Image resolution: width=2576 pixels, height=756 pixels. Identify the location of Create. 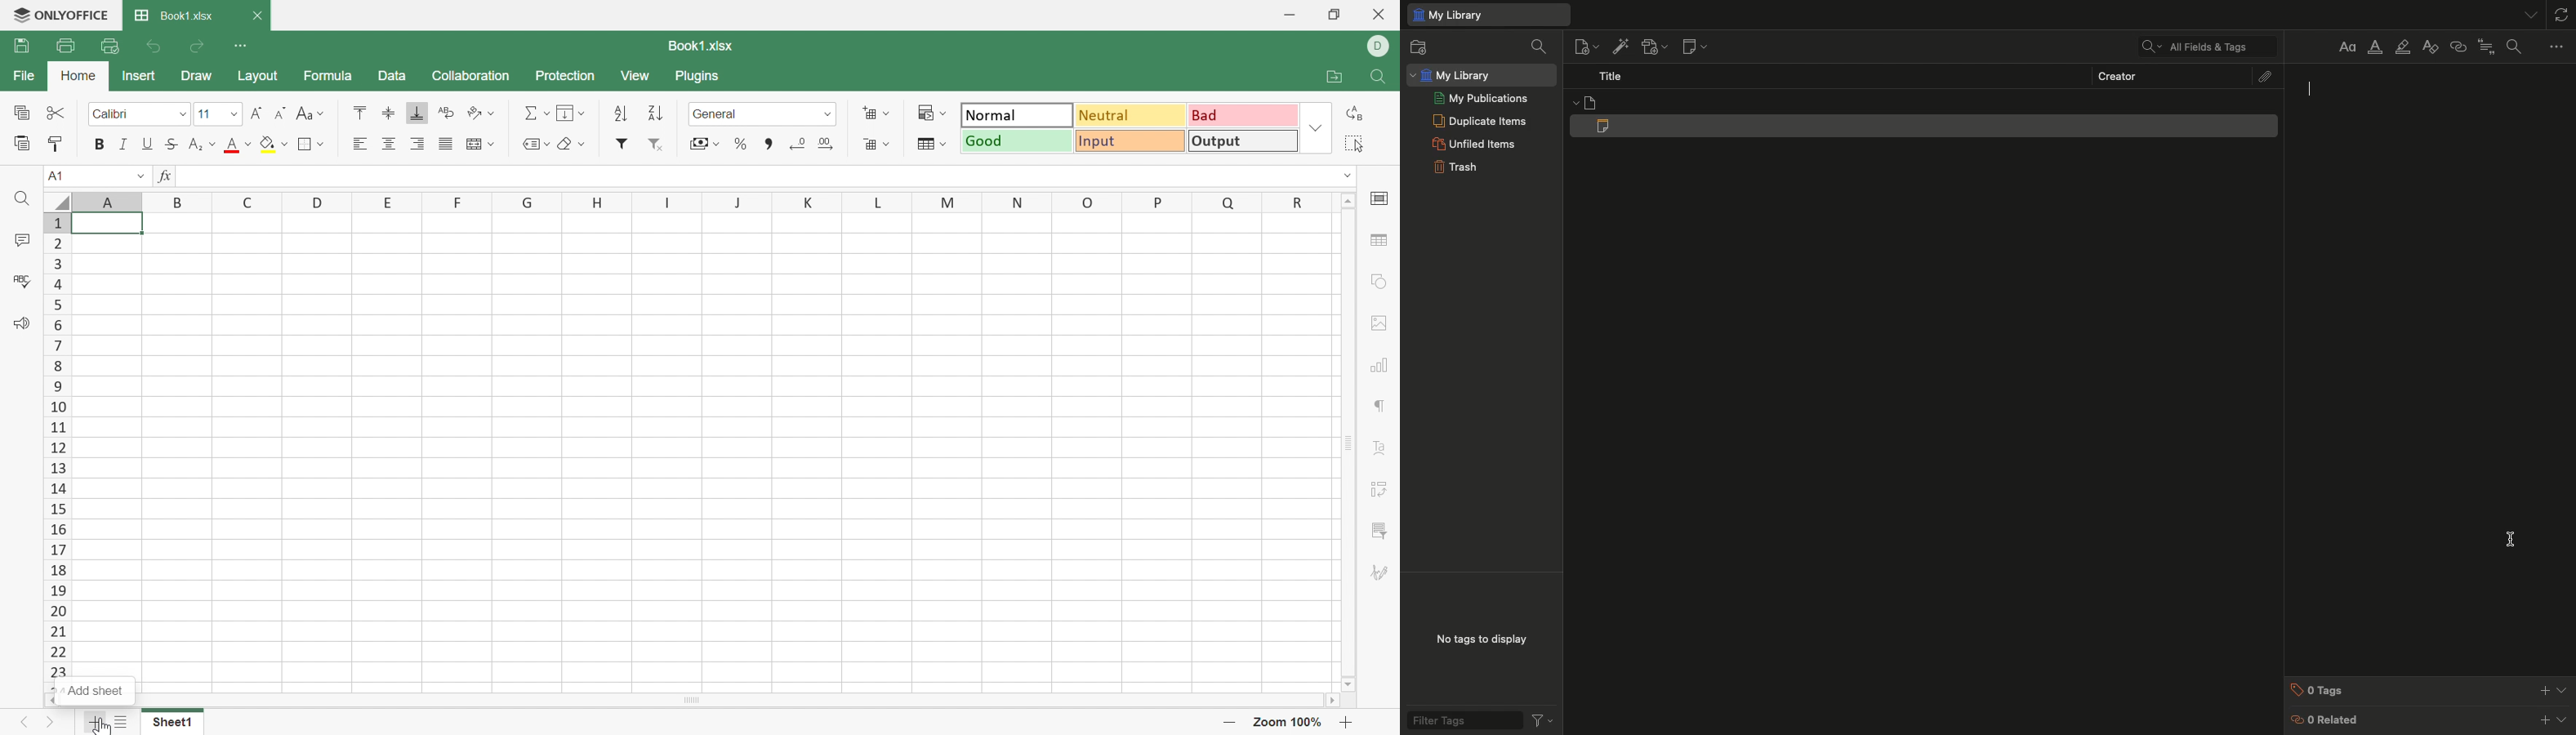
(2116, 74).